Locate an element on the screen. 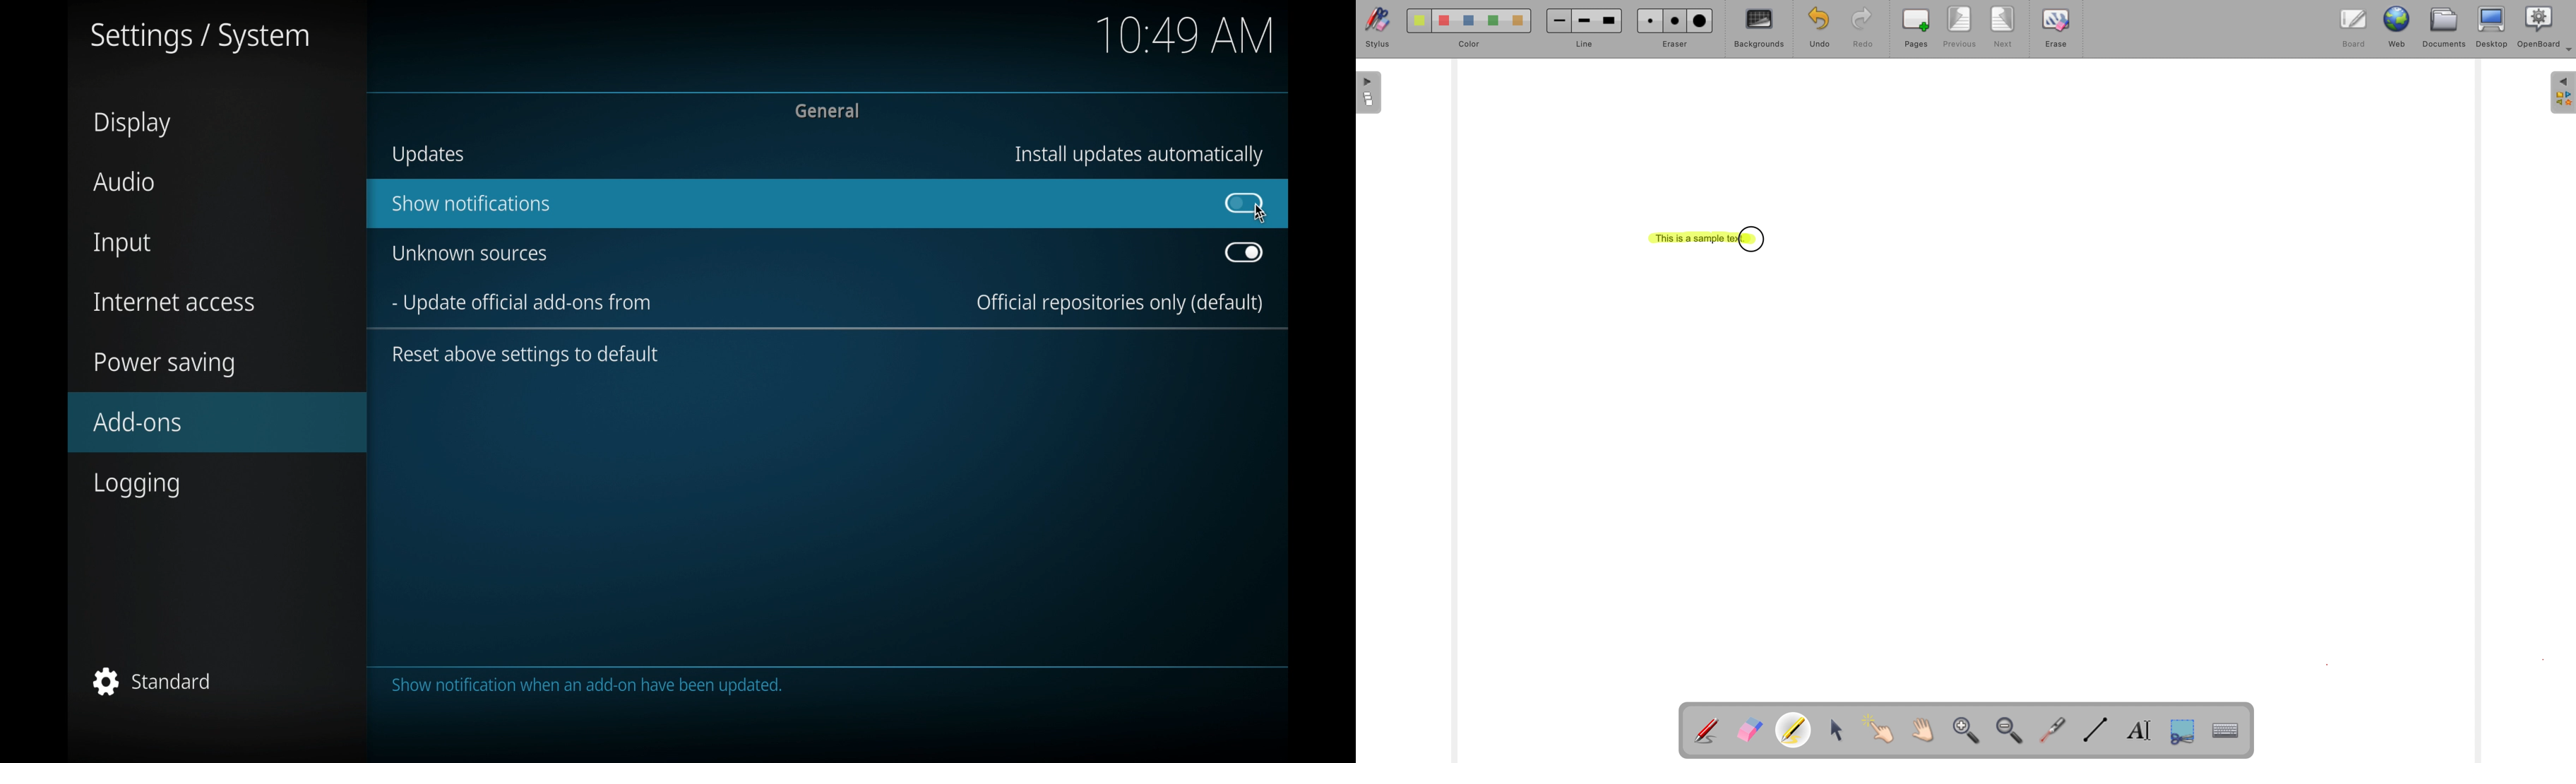  input is located at coordinates (123, 245).